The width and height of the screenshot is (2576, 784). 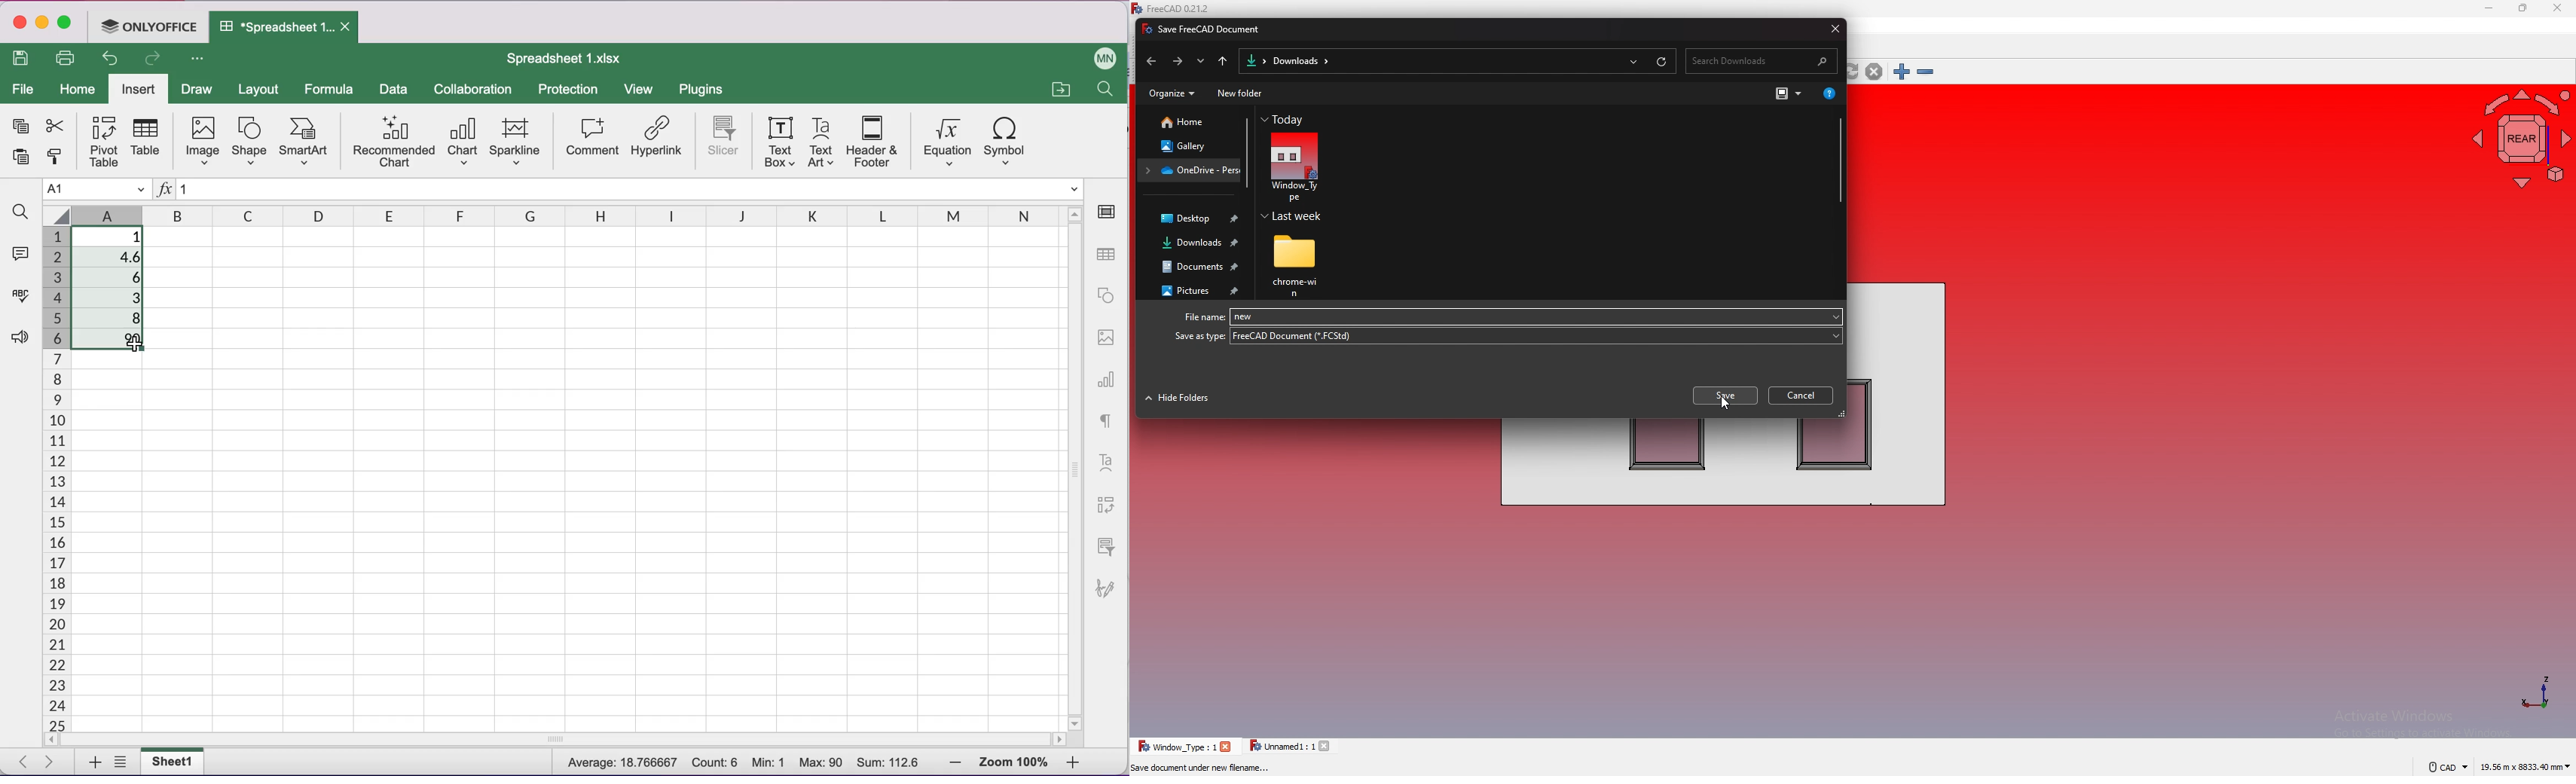 What do you see at coordinates (25, 89) in the screenshot?
I see `file` at bounding box center [25, 89].